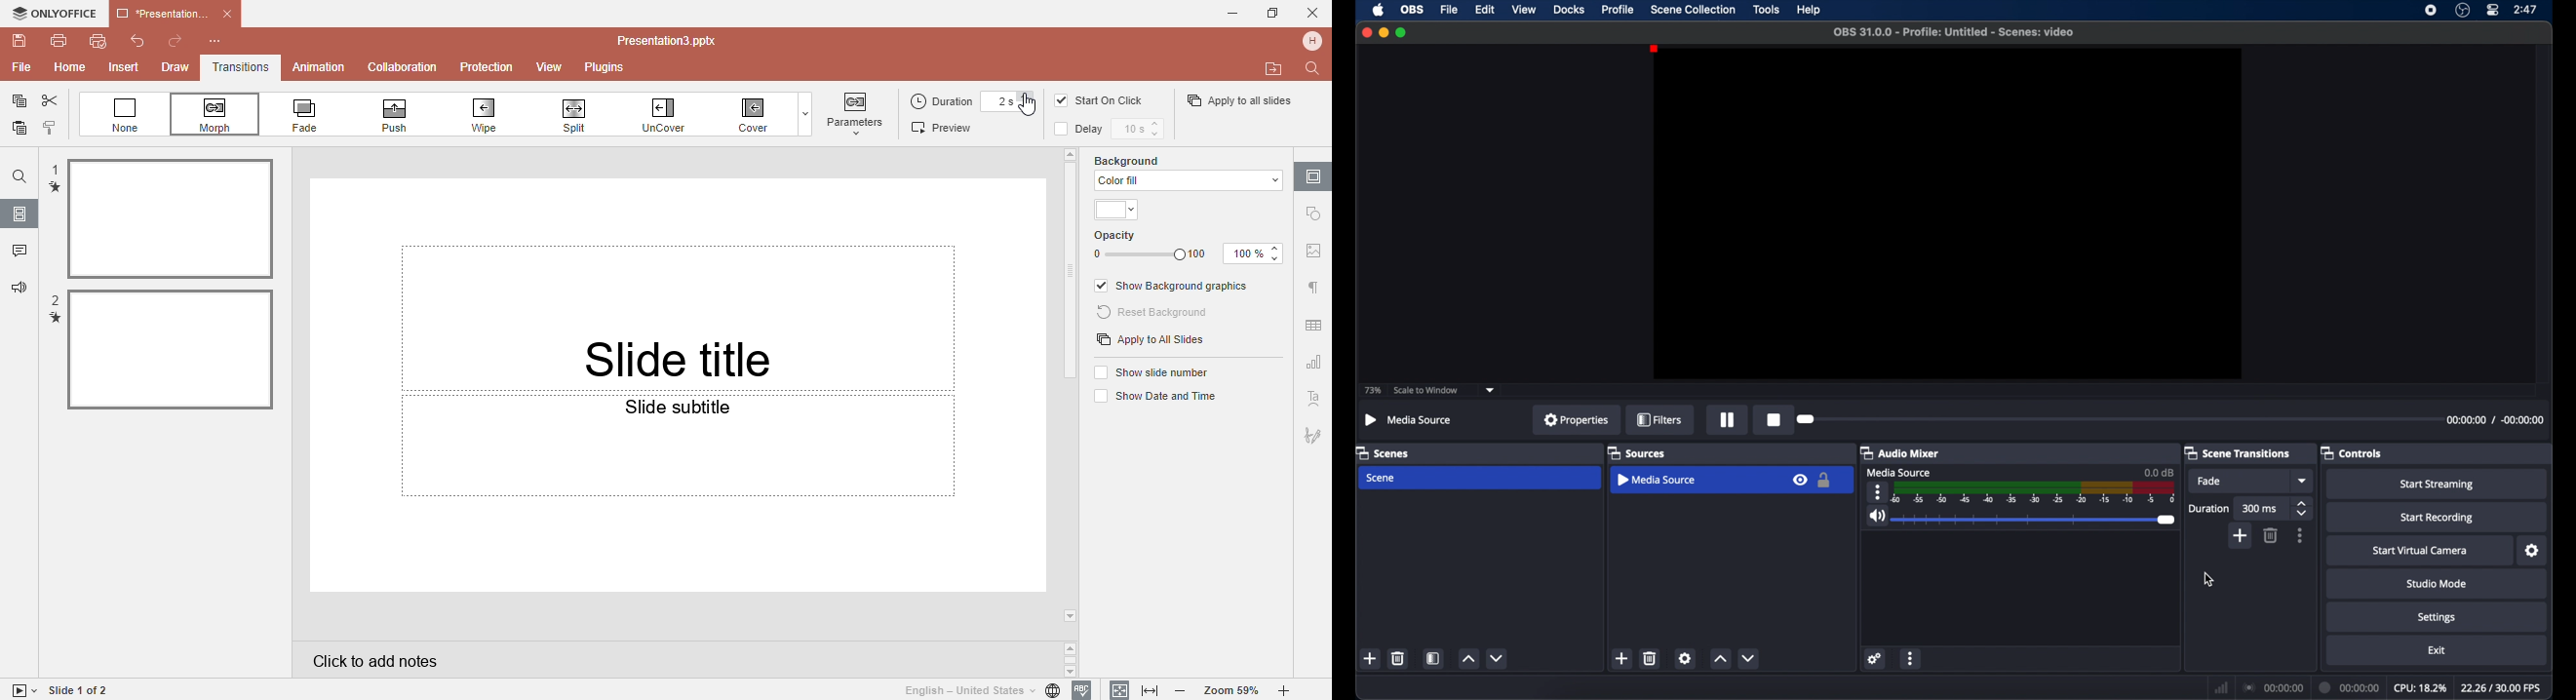 The width and height of the screenshot is (2576, 700). What do you see at coordinates (1238, 100) in the screenshot?
I see `Apply to all slides` at bounding box center [1238, 100].